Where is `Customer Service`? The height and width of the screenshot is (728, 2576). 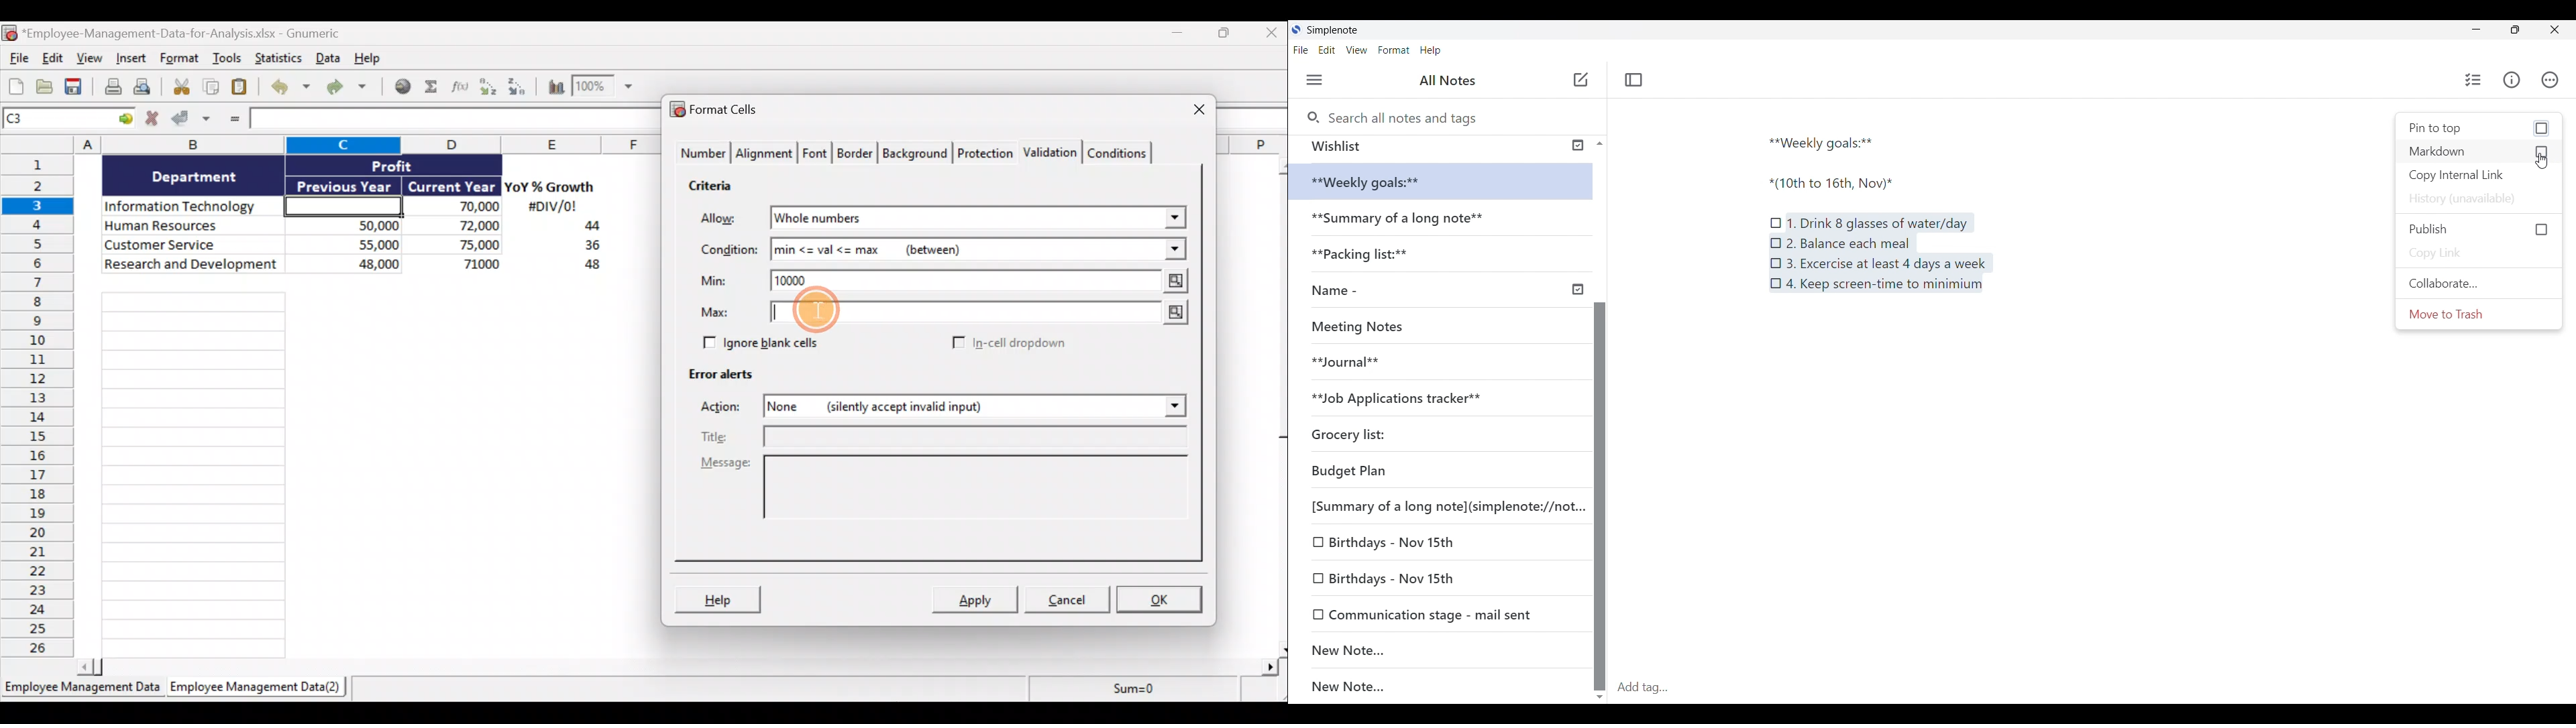
Customer Service is located at coordinates (193, 243).